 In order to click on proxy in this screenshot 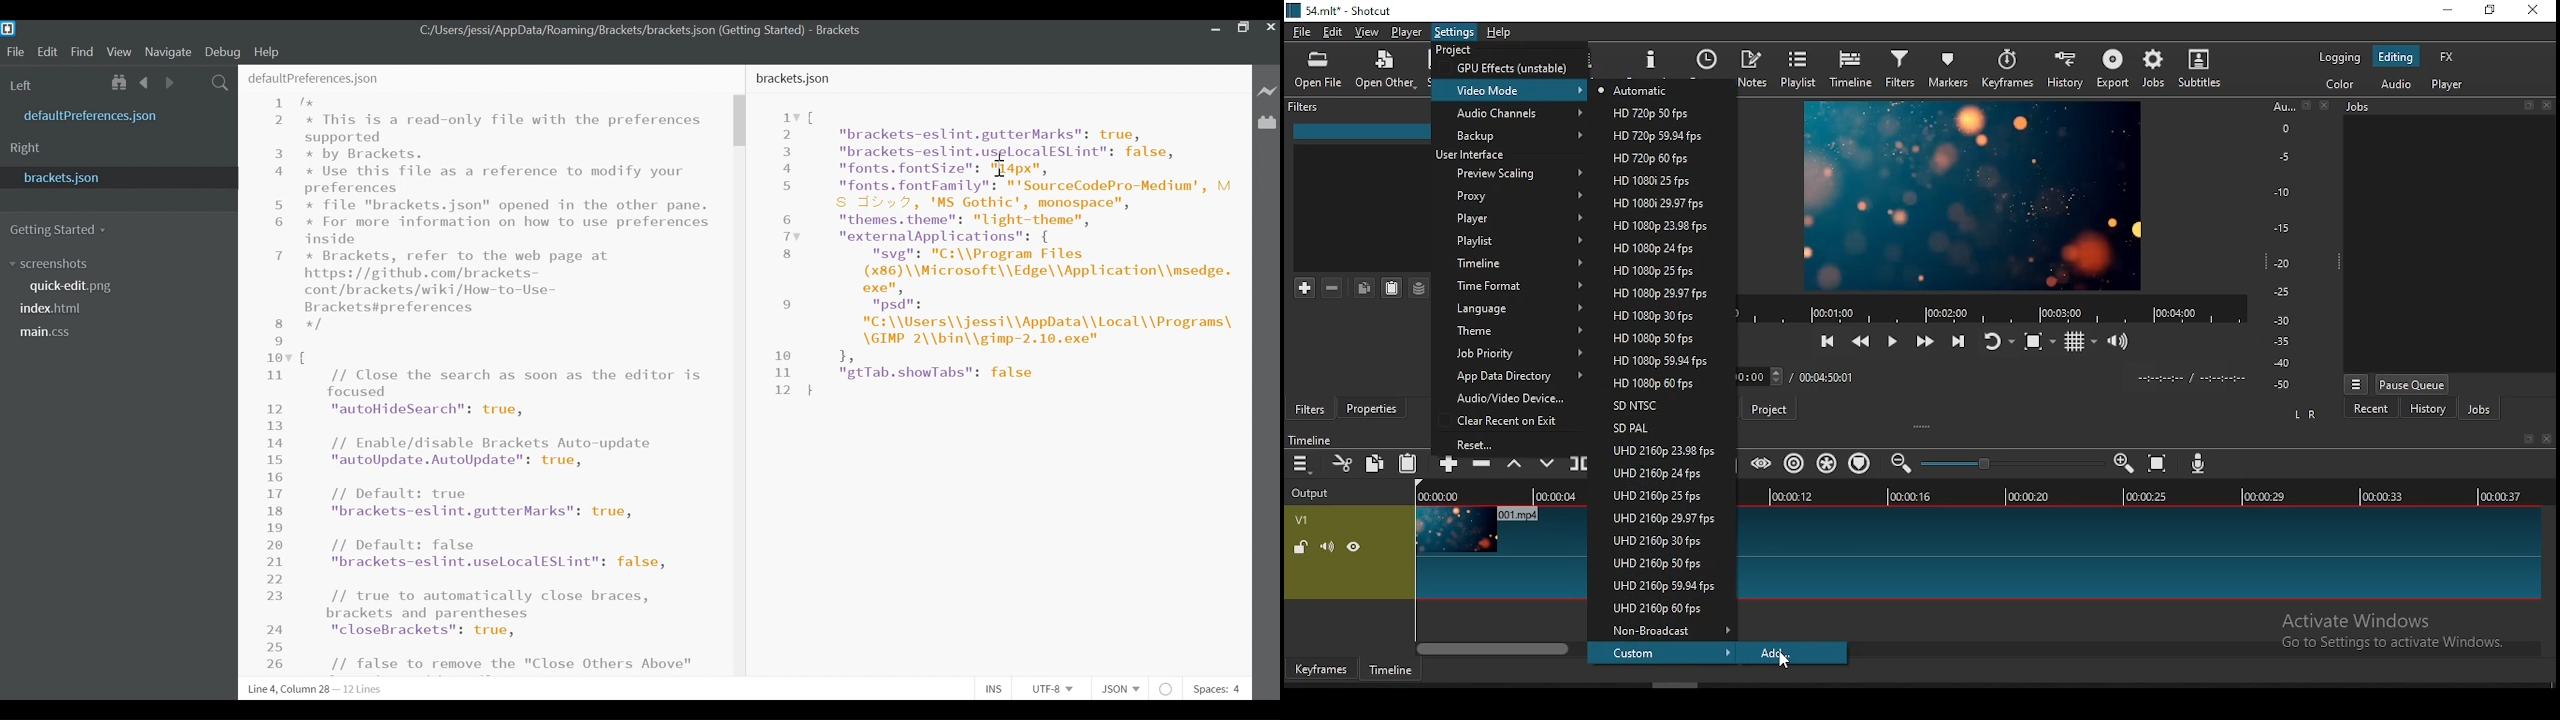, I will do `click(1506, 196)`.